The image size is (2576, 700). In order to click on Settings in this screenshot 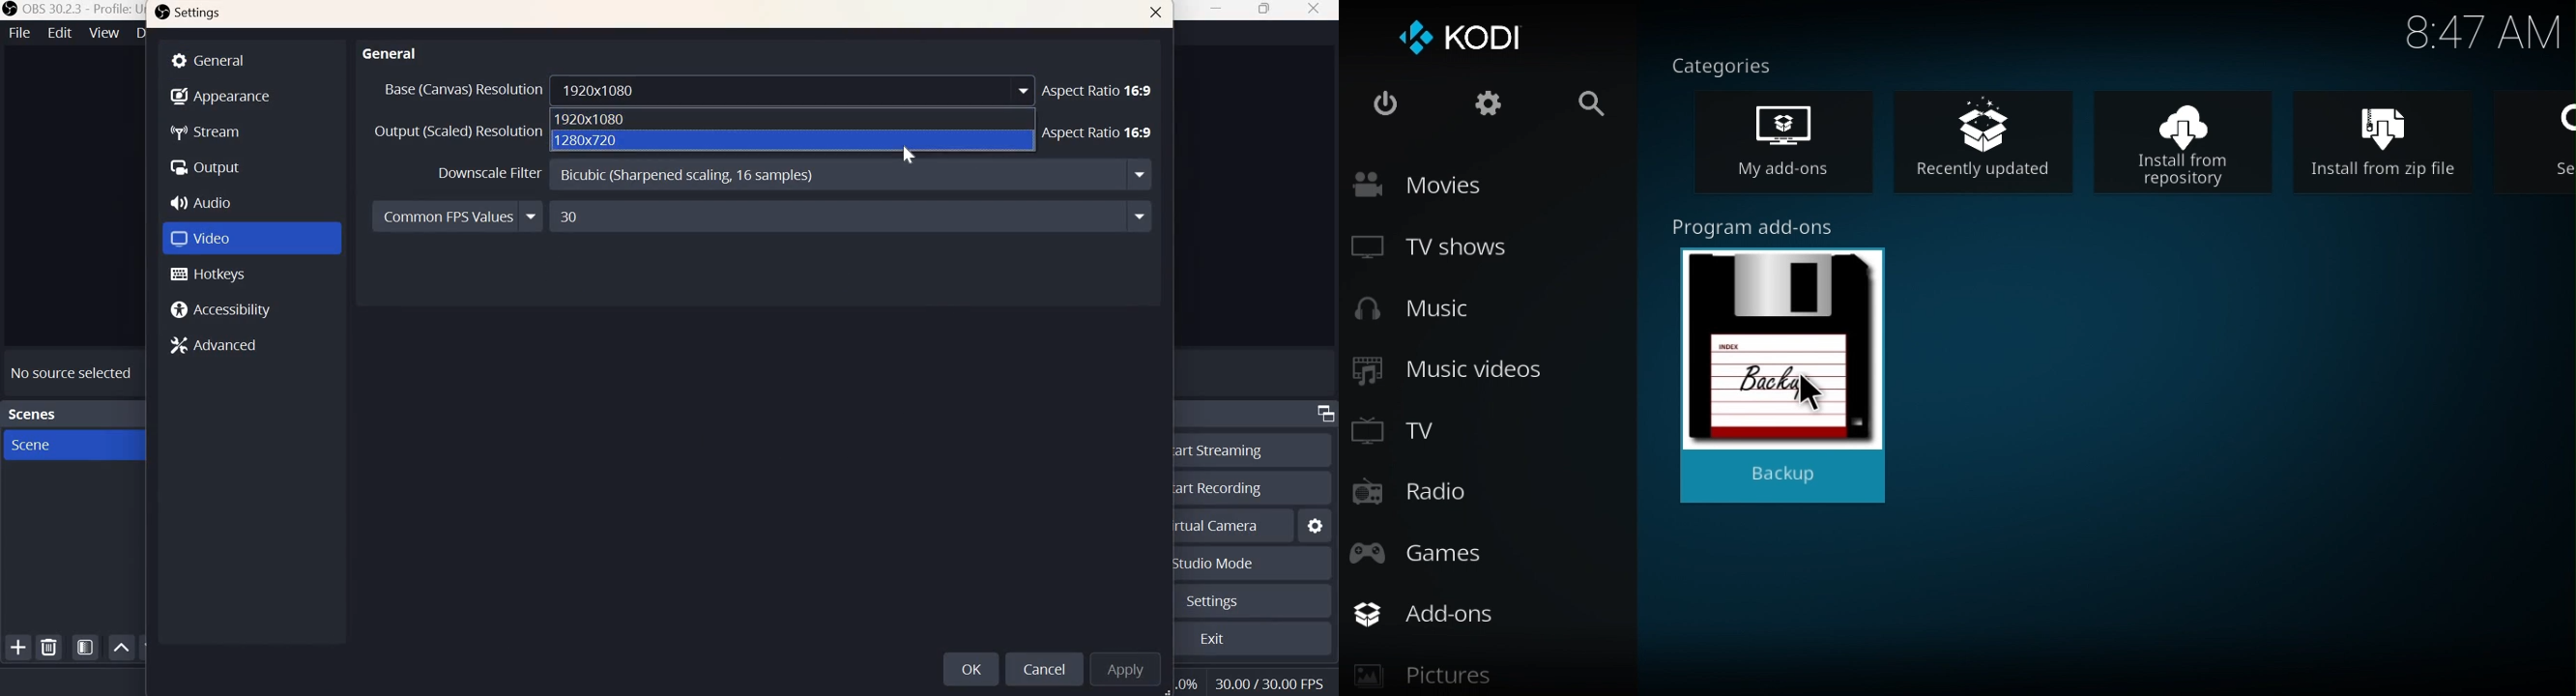, I will do `click(190, 15)`.